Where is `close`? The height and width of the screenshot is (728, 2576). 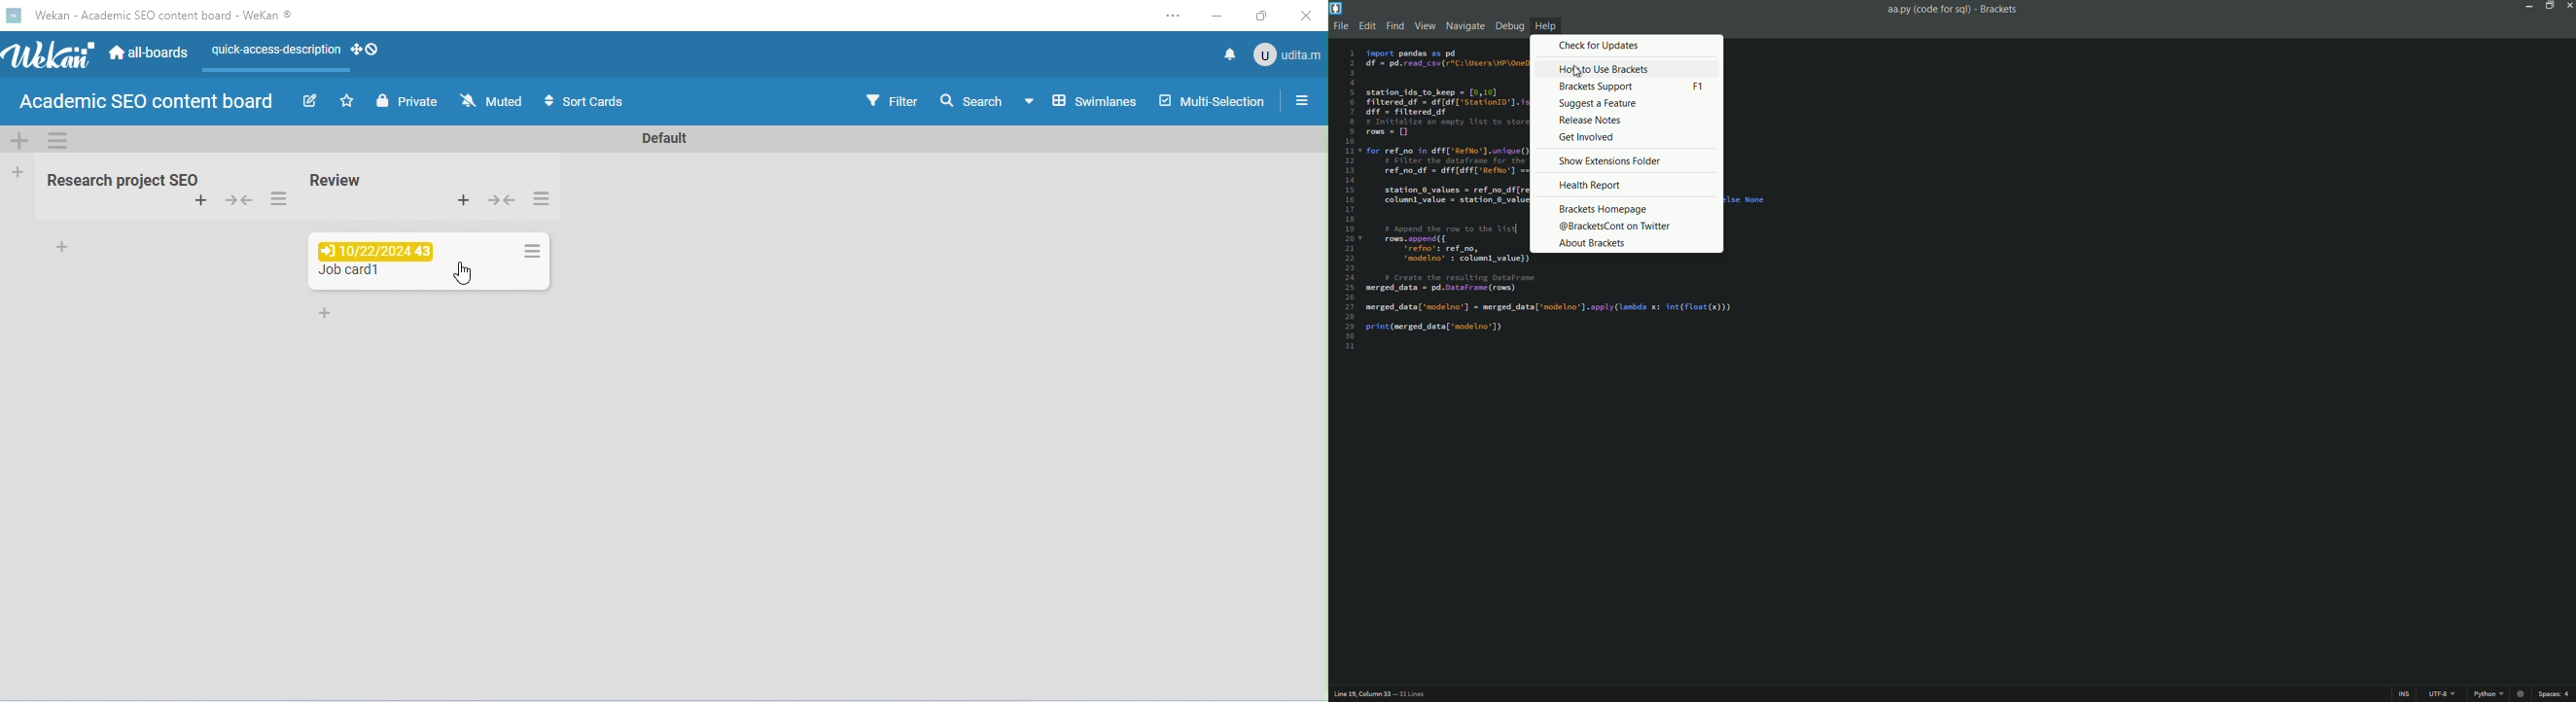 close is located at coordinates (1303, 17).